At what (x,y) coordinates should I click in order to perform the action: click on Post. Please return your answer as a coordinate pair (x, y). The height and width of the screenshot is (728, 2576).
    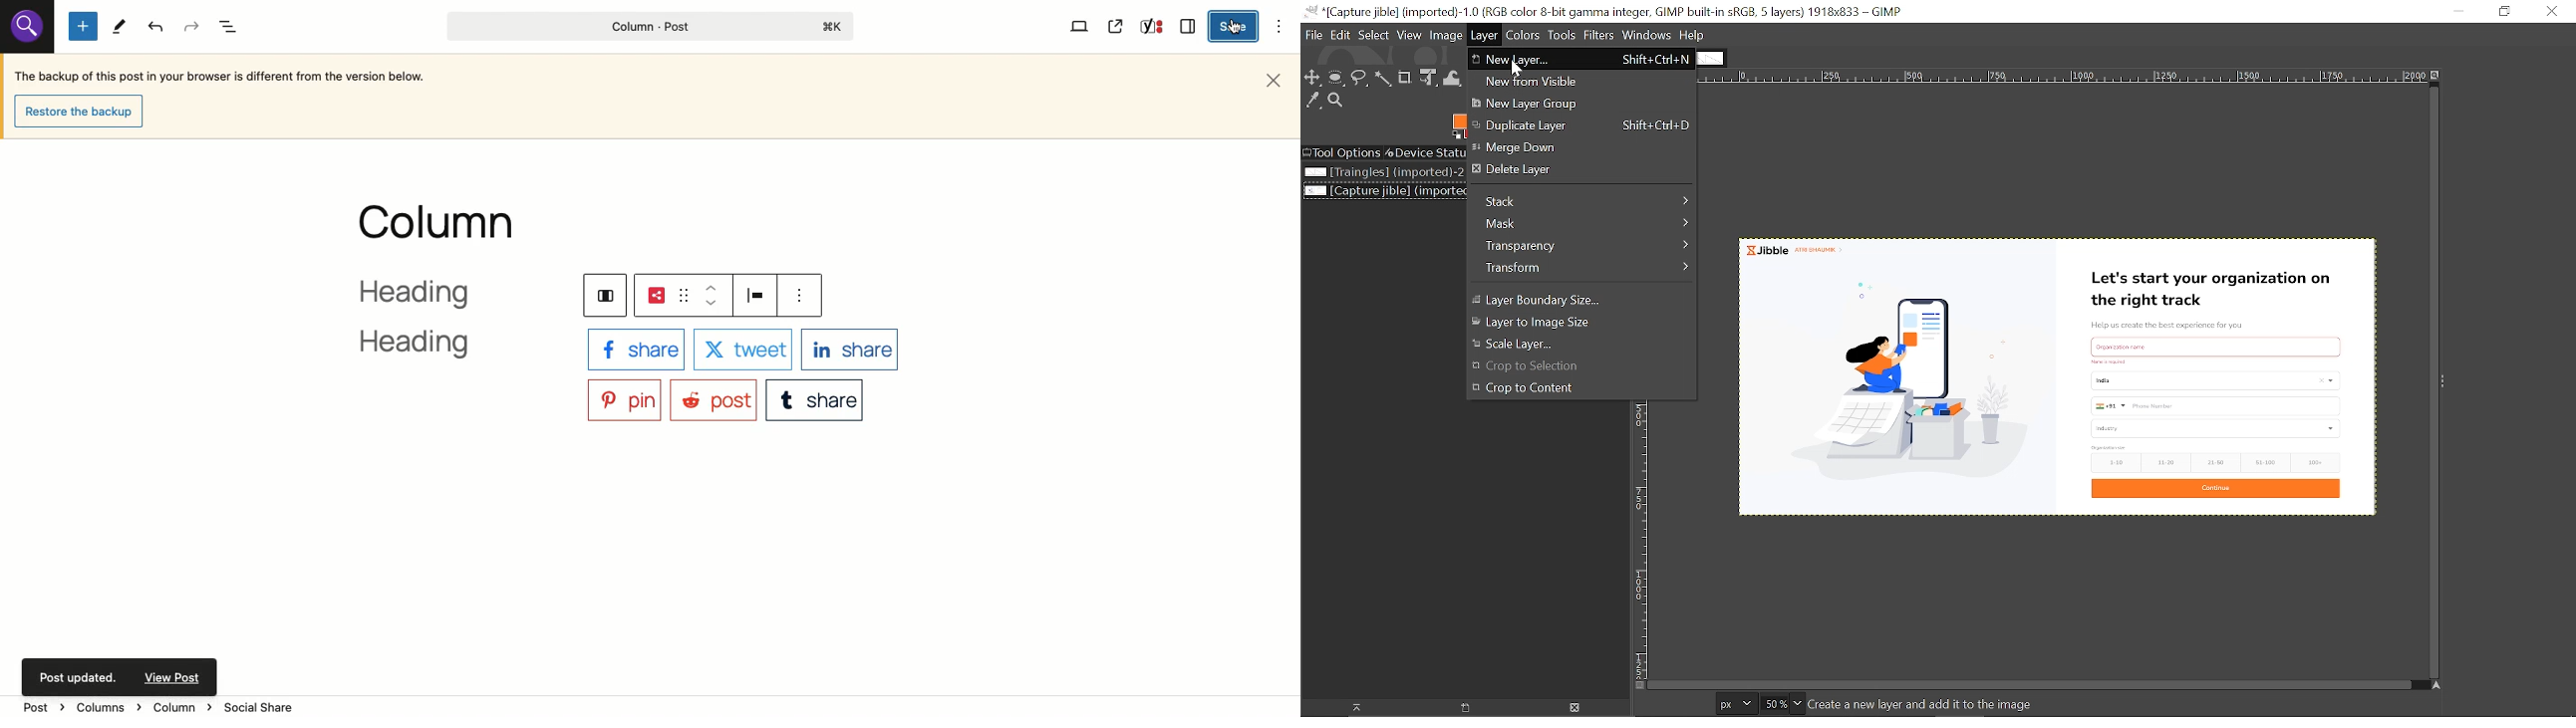
    Looking at the image, I should click on (713, 399).